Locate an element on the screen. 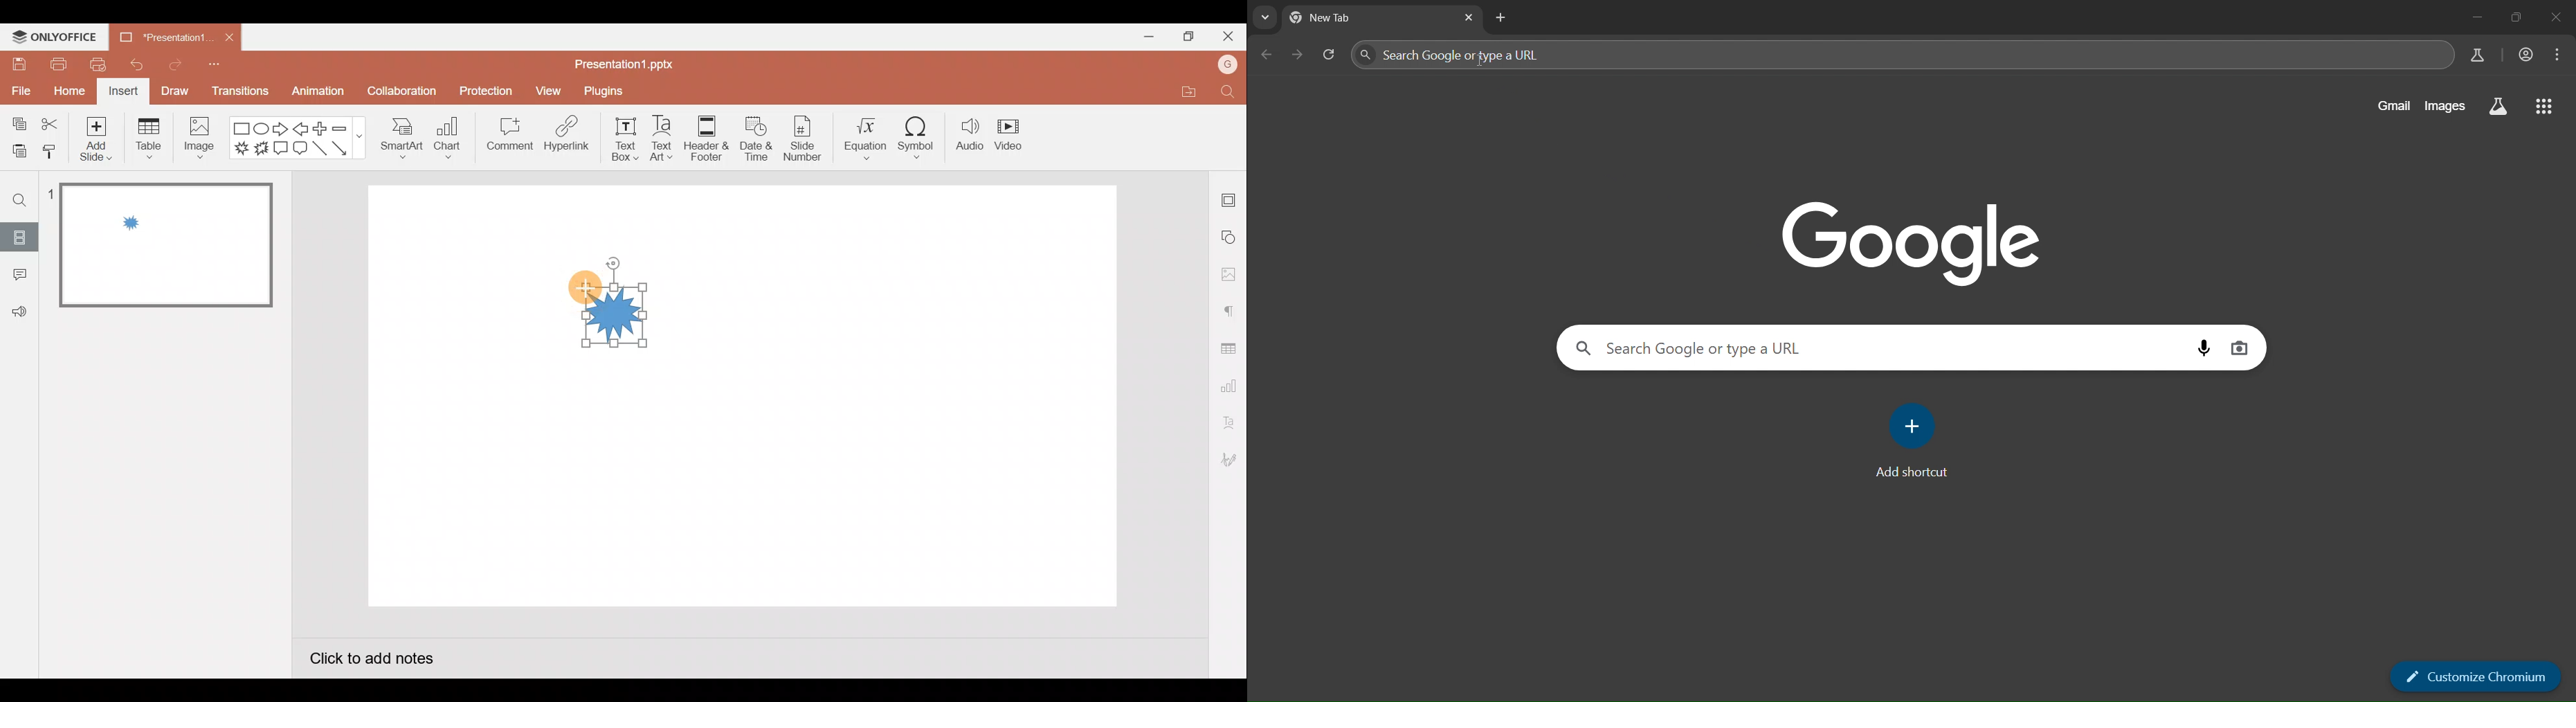 The height and width of the screenshot is (728, 2576). Video is located at coordinates (1015, 137).